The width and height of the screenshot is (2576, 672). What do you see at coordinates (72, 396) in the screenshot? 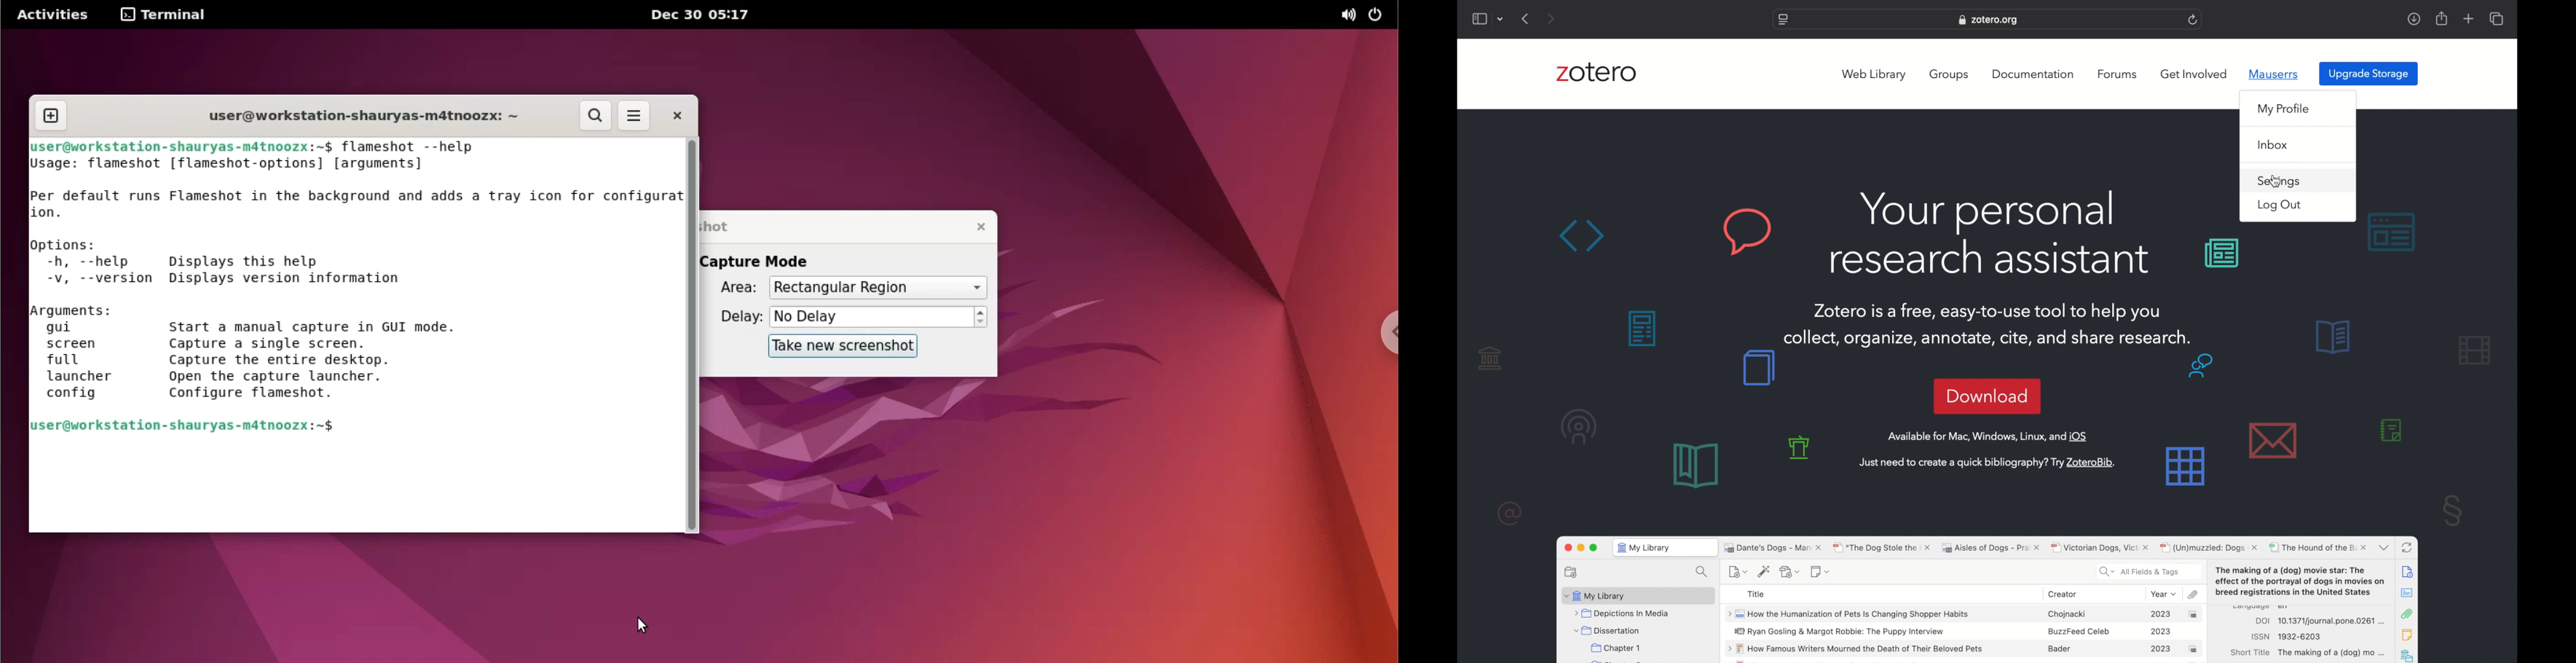
I see `config` at bounding box center [72, 396].